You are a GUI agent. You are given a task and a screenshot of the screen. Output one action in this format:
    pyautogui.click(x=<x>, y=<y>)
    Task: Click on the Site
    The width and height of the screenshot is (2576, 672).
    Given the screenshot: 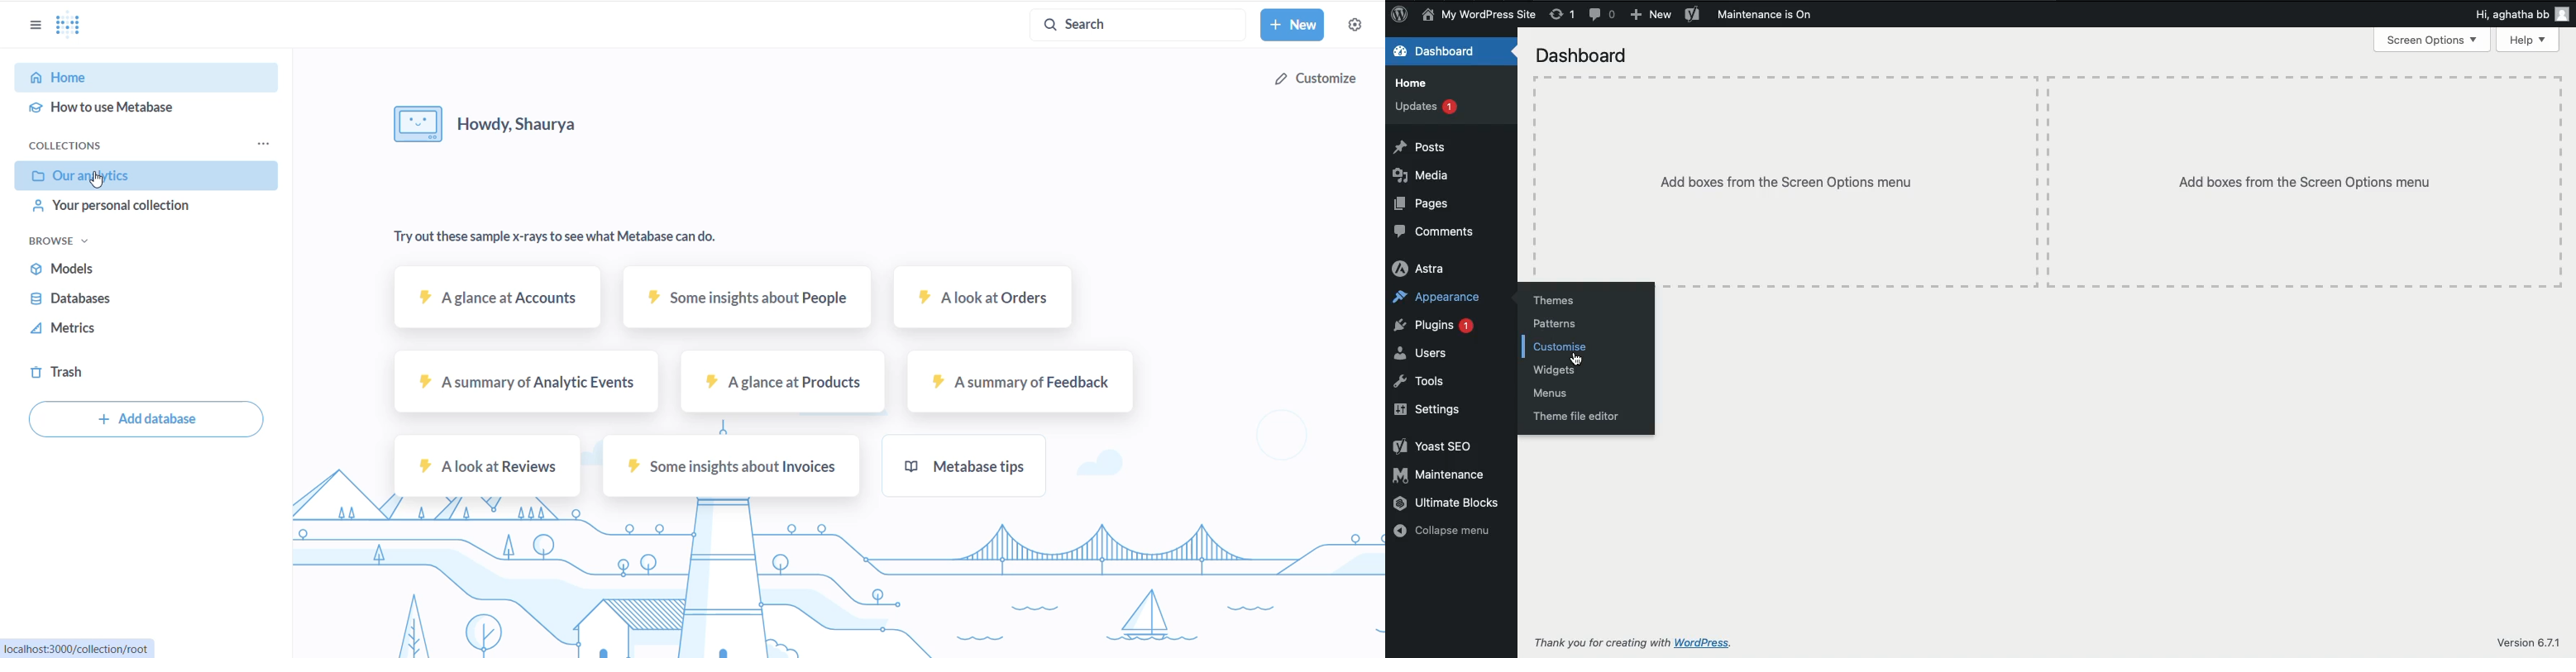 What is the action you would take?
    pyautogui.click(x=1477, y=15)
    